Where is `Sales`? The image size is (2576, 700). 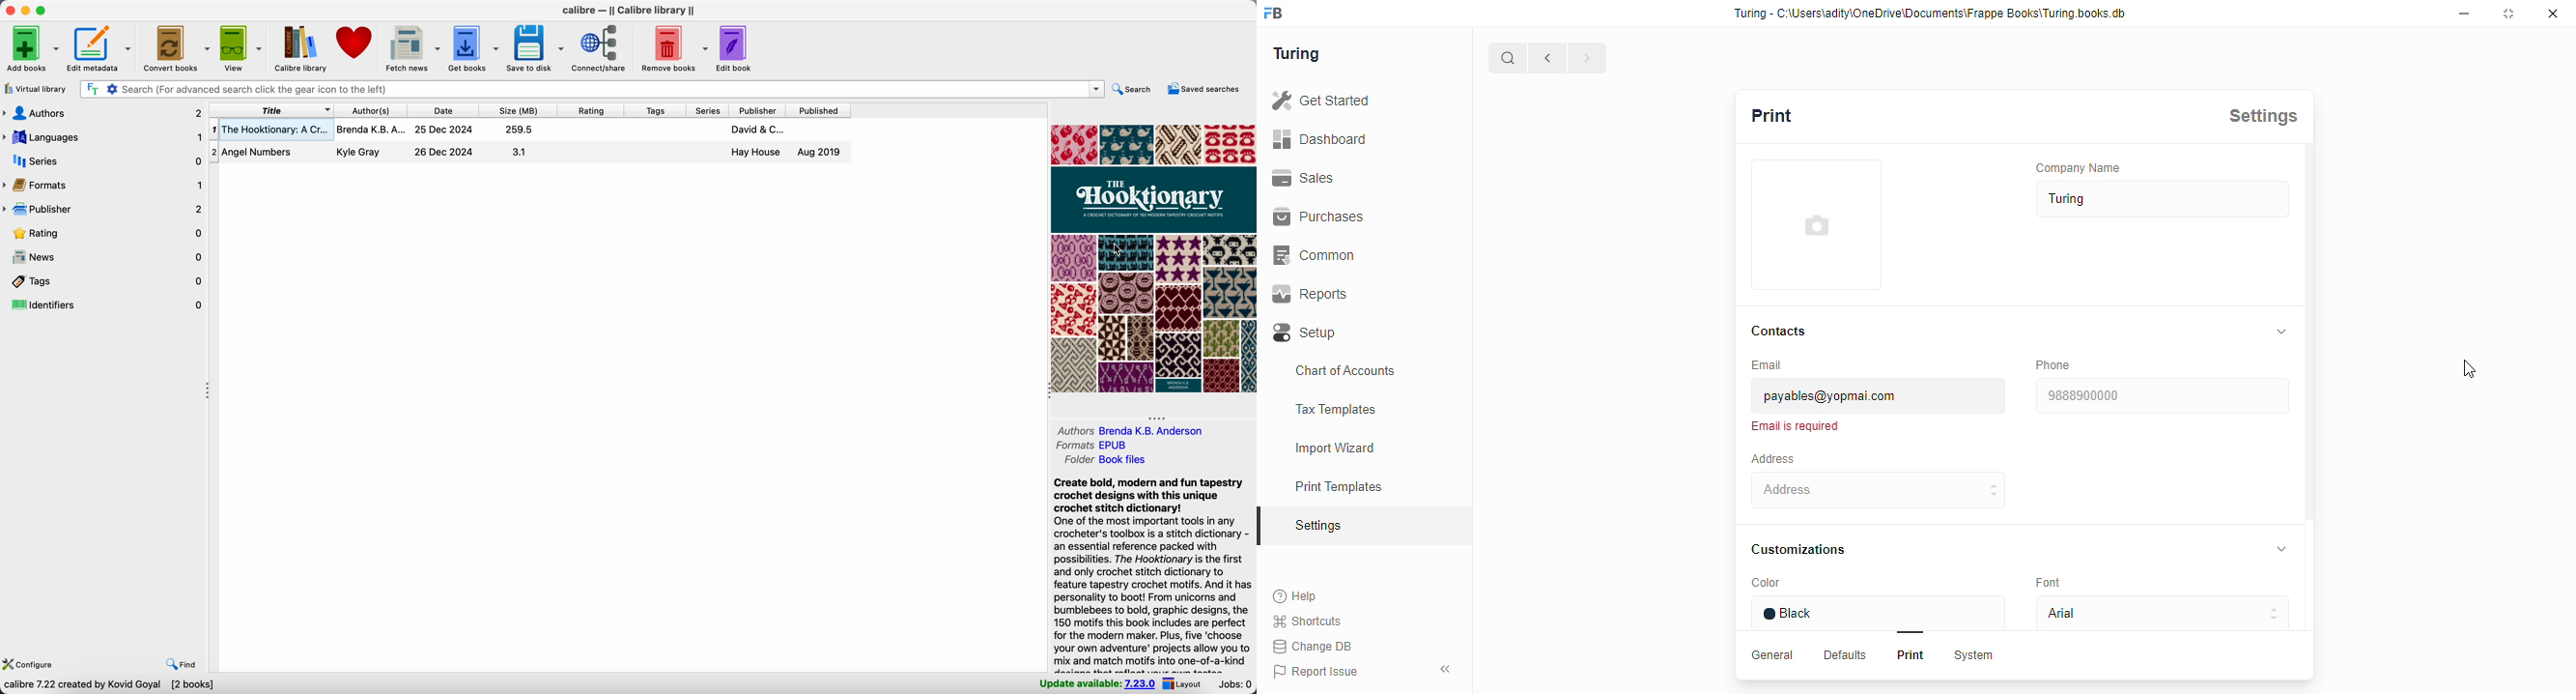
Sales is located at coordinates (1313, 178).